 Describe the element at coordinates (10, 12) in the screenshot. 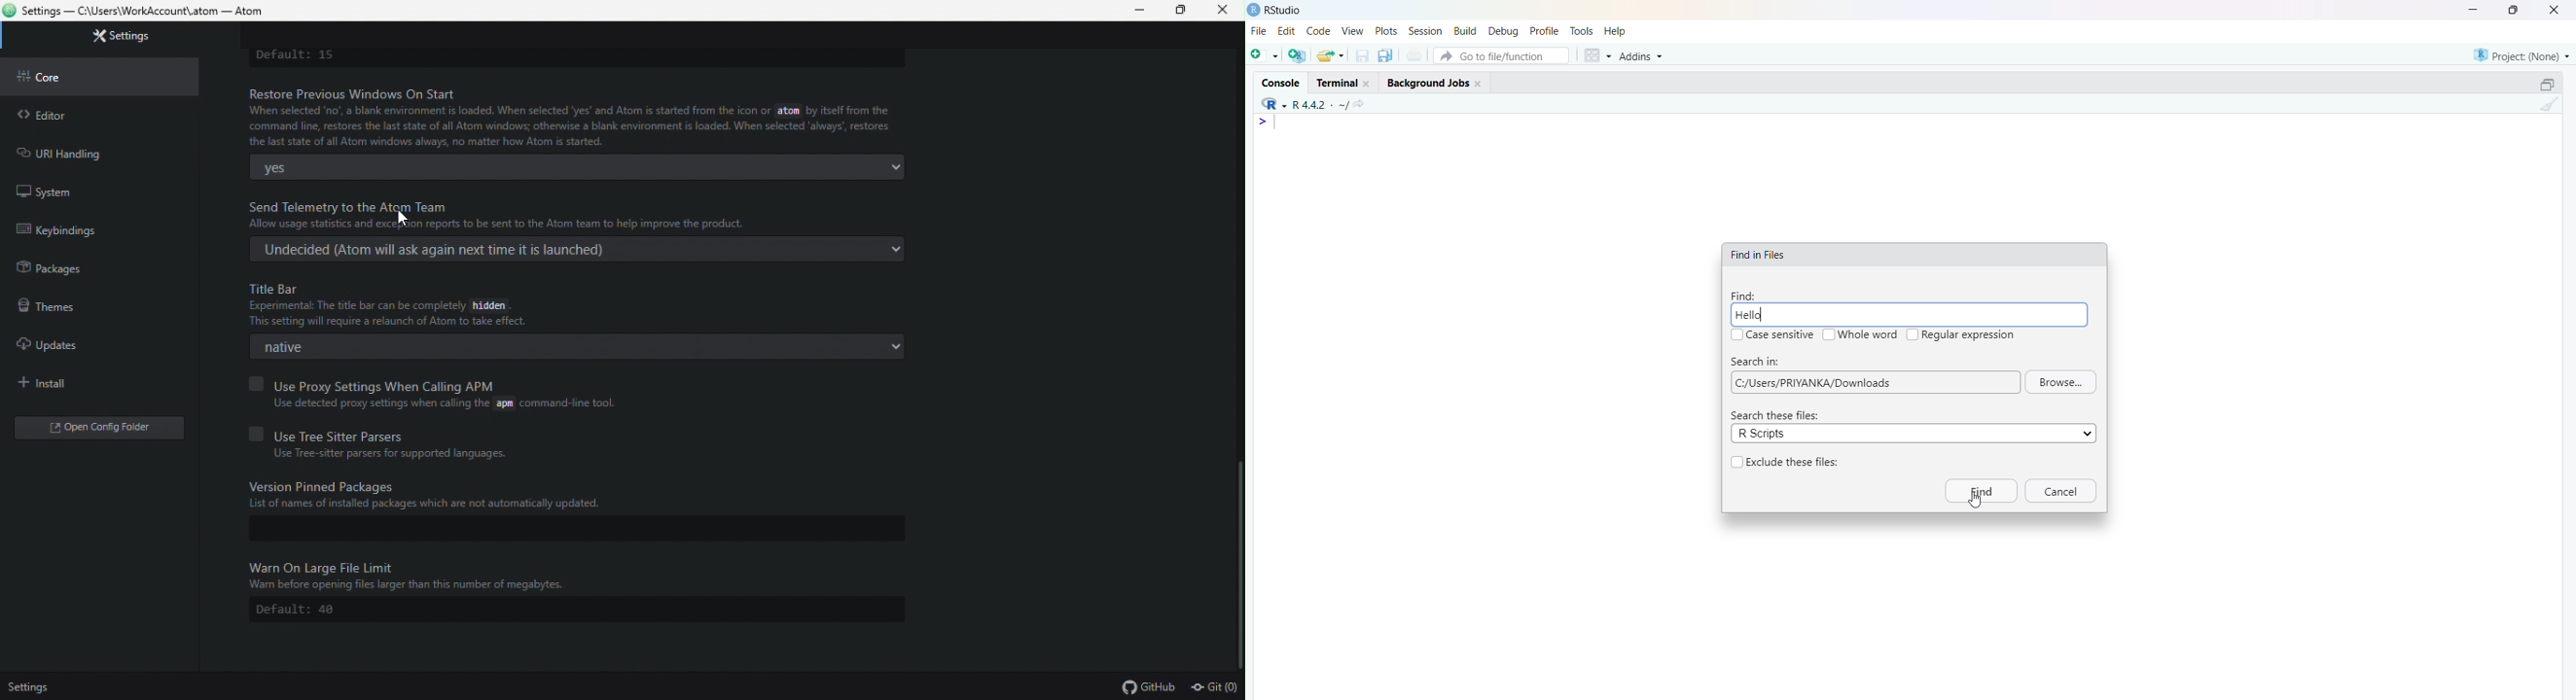

I see `atom logo` at that location.